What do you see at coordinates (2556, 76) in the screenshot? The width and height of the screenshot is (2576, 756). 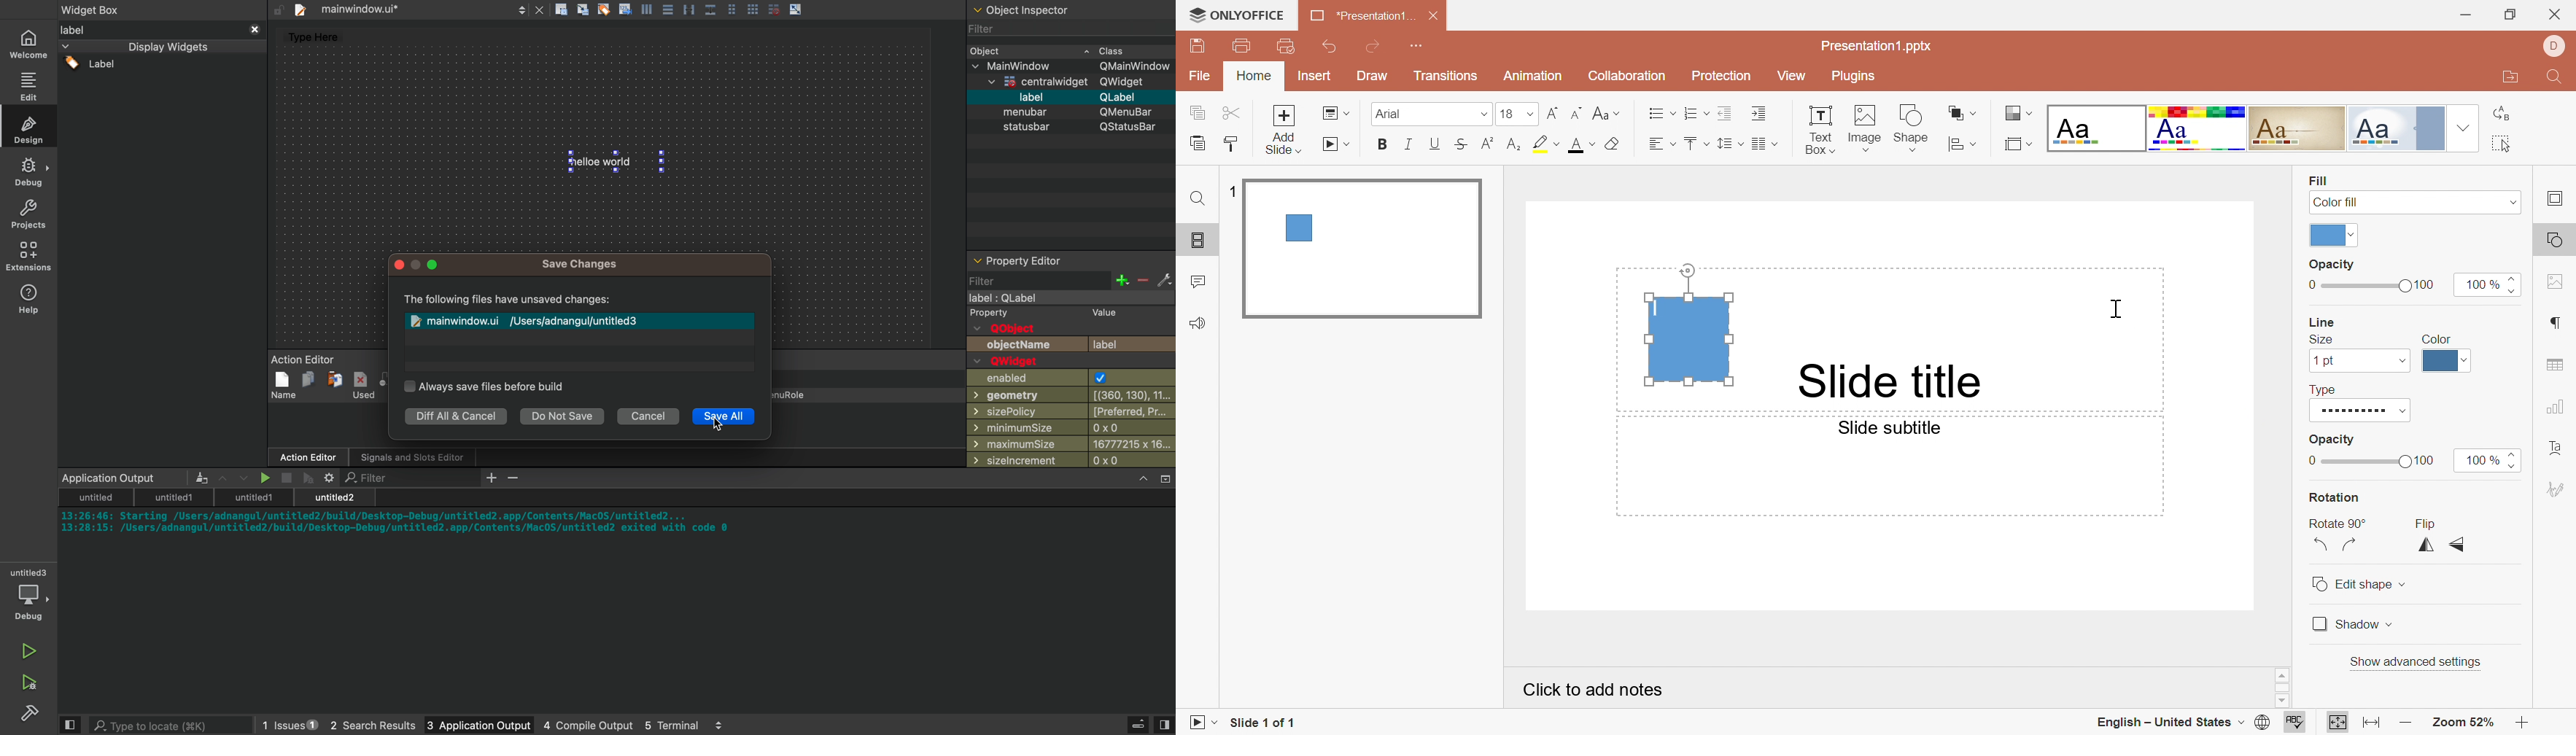 I see `Find` at bounding box center [2556, 76].